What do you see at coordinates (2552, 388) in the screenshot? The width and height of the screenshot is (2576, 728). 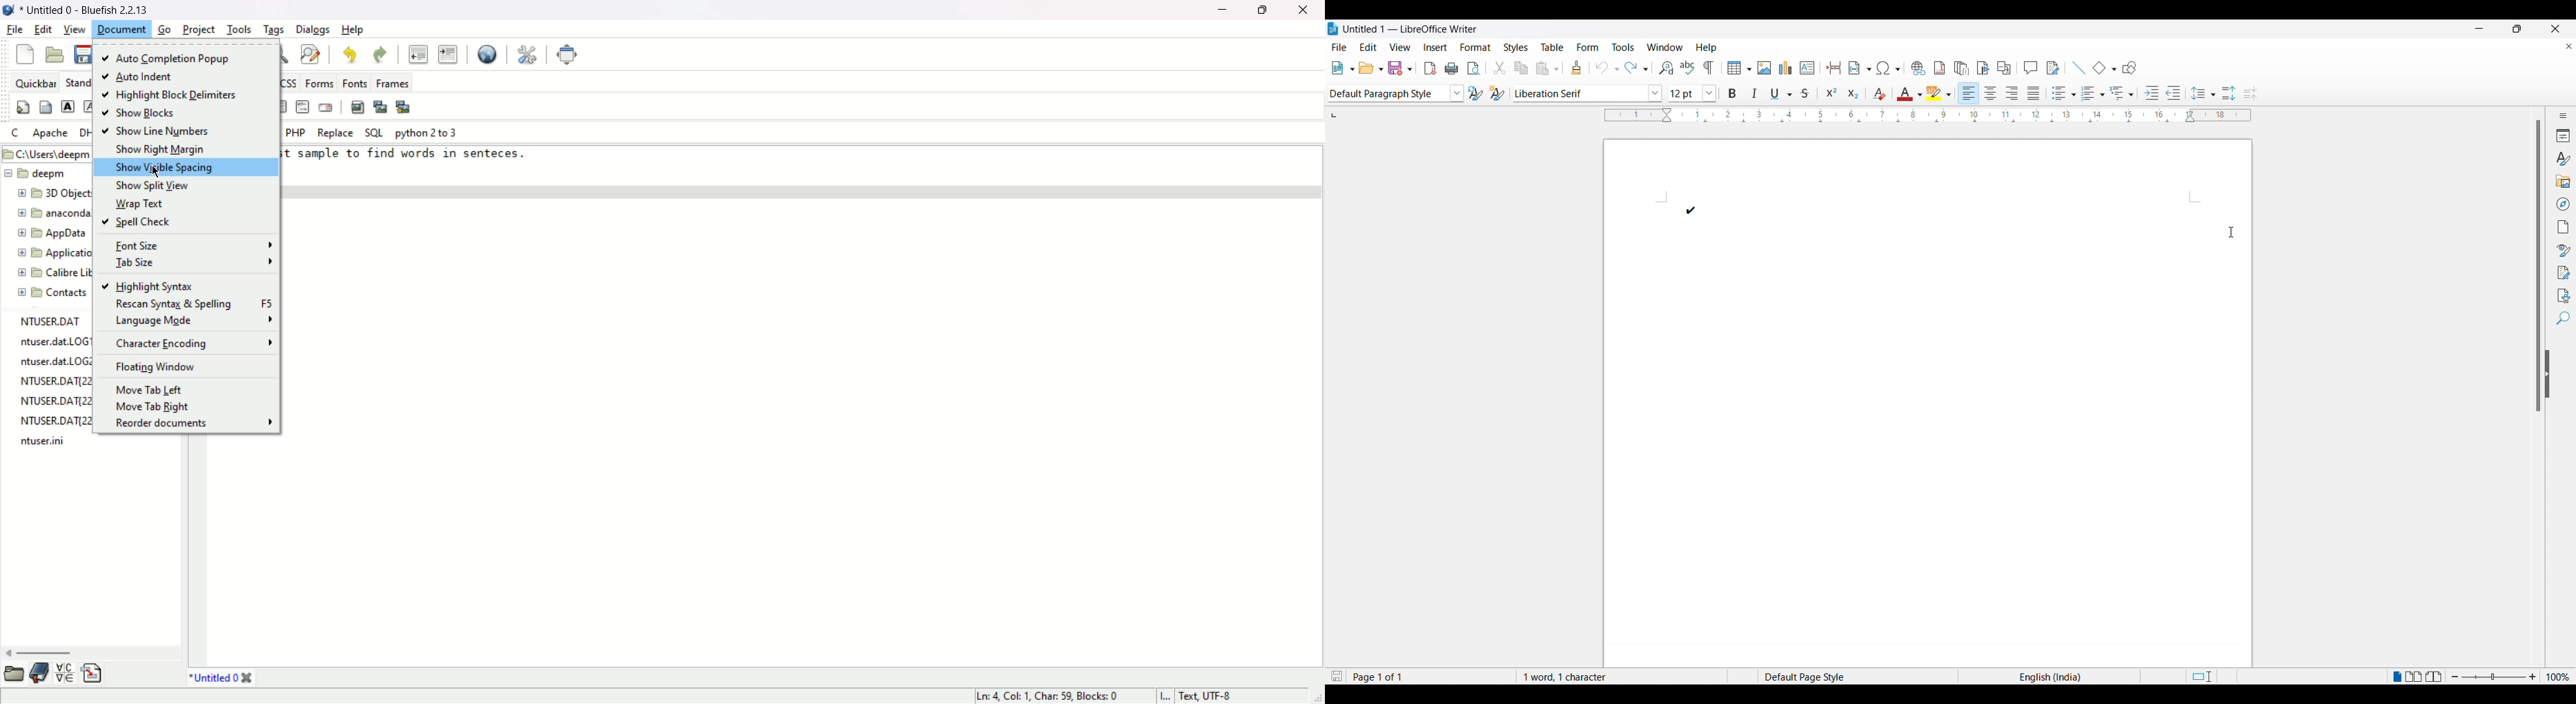 I see `collapse` at bounding box center [2552, 388].